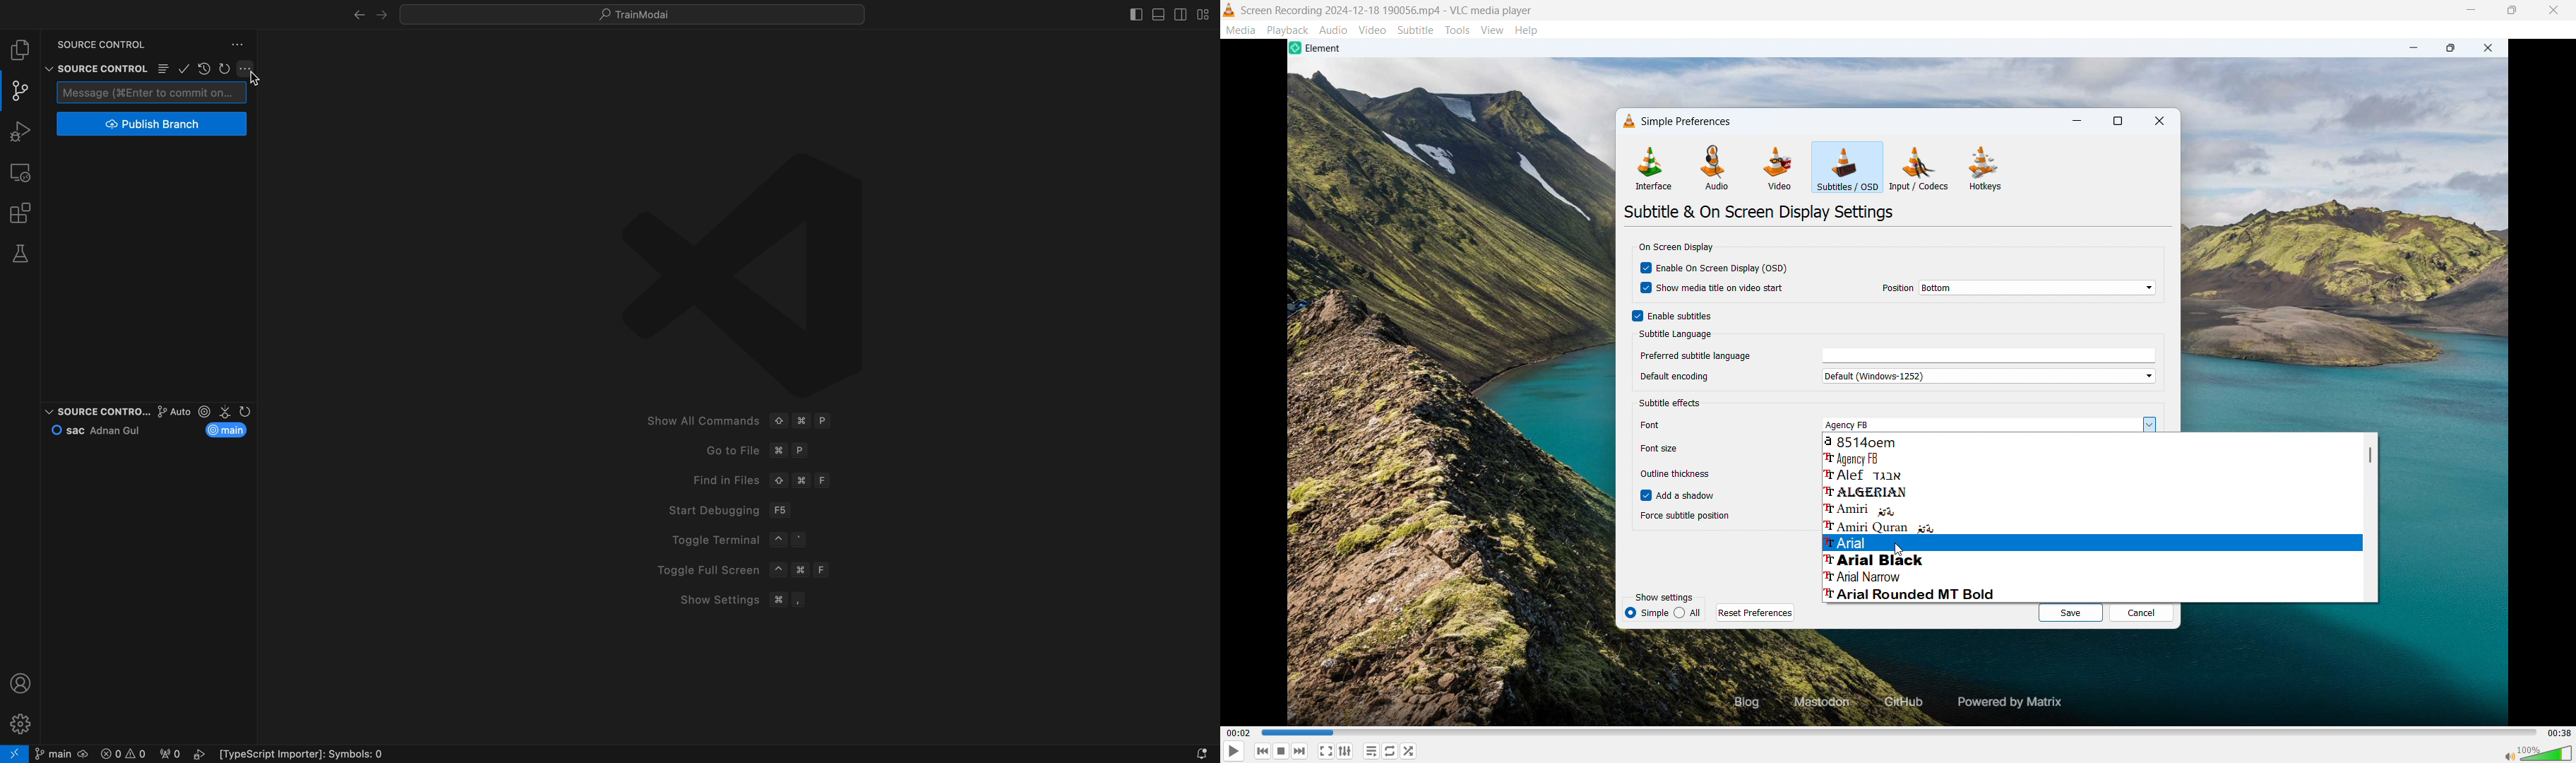  I want to click on close dialogue box, so click(2159, 122).